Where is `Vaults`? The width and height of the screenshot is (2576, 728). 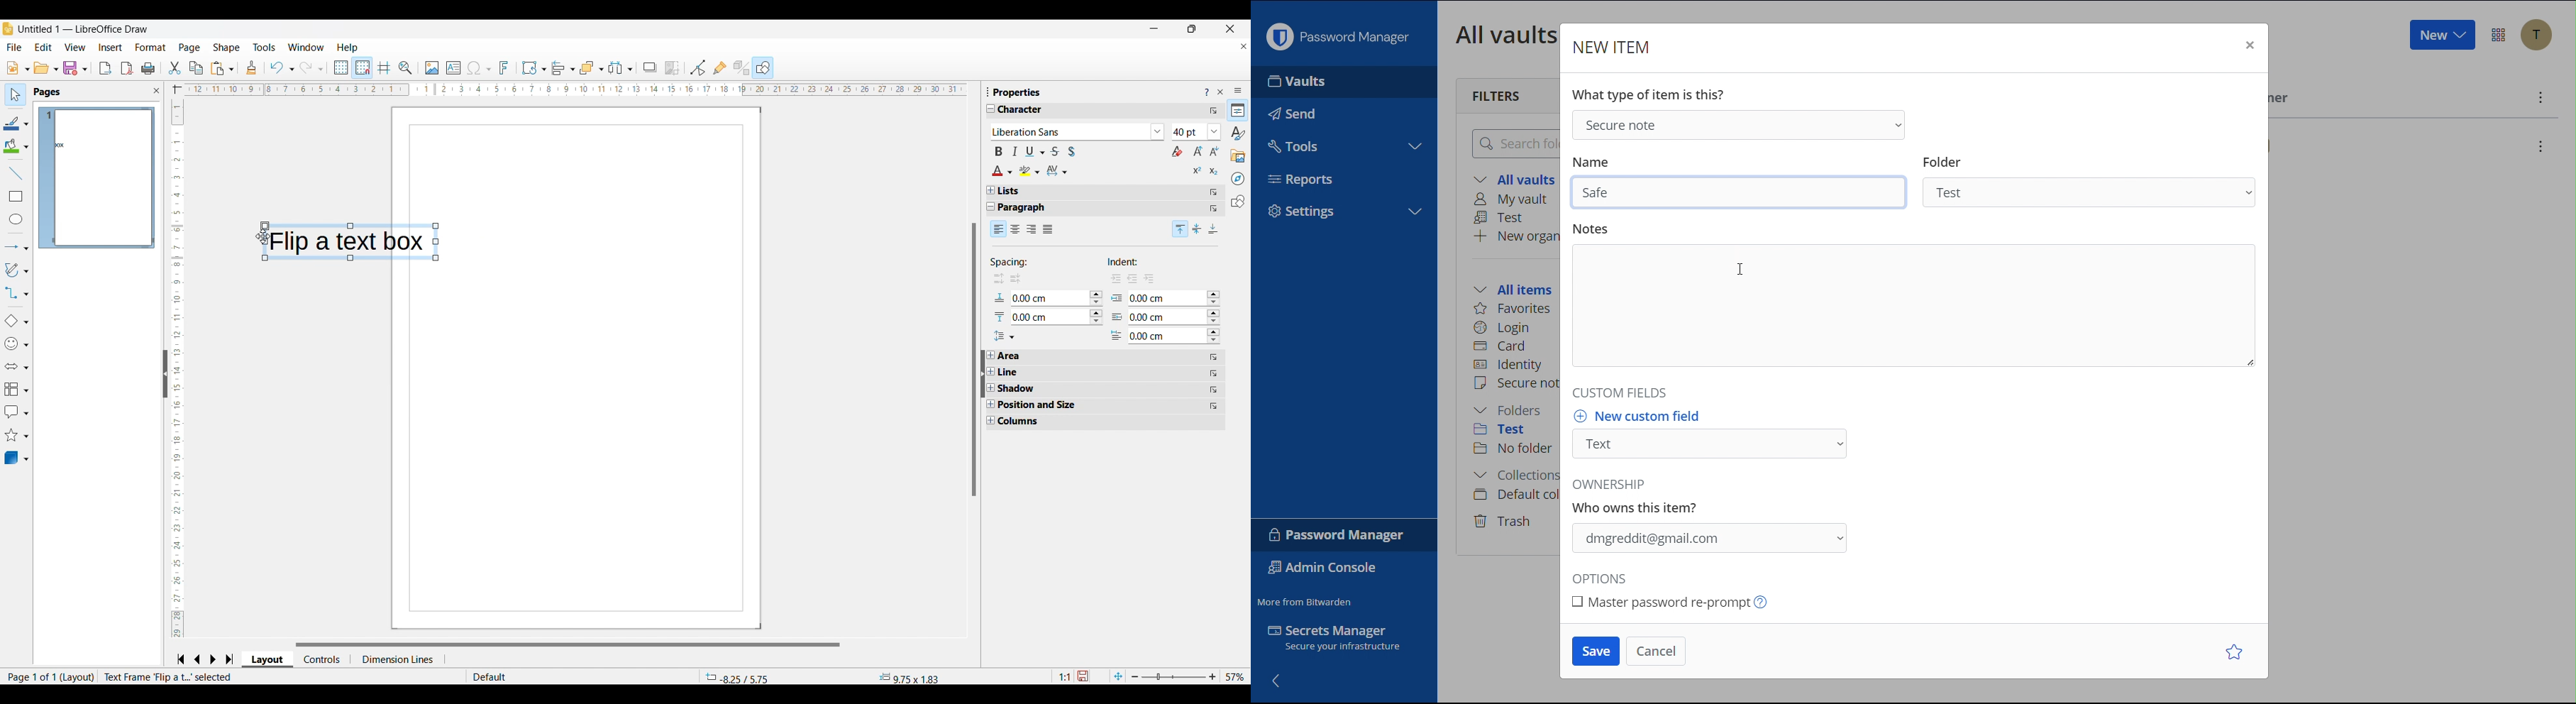 Vaults is located at coordinates (1343, 82).